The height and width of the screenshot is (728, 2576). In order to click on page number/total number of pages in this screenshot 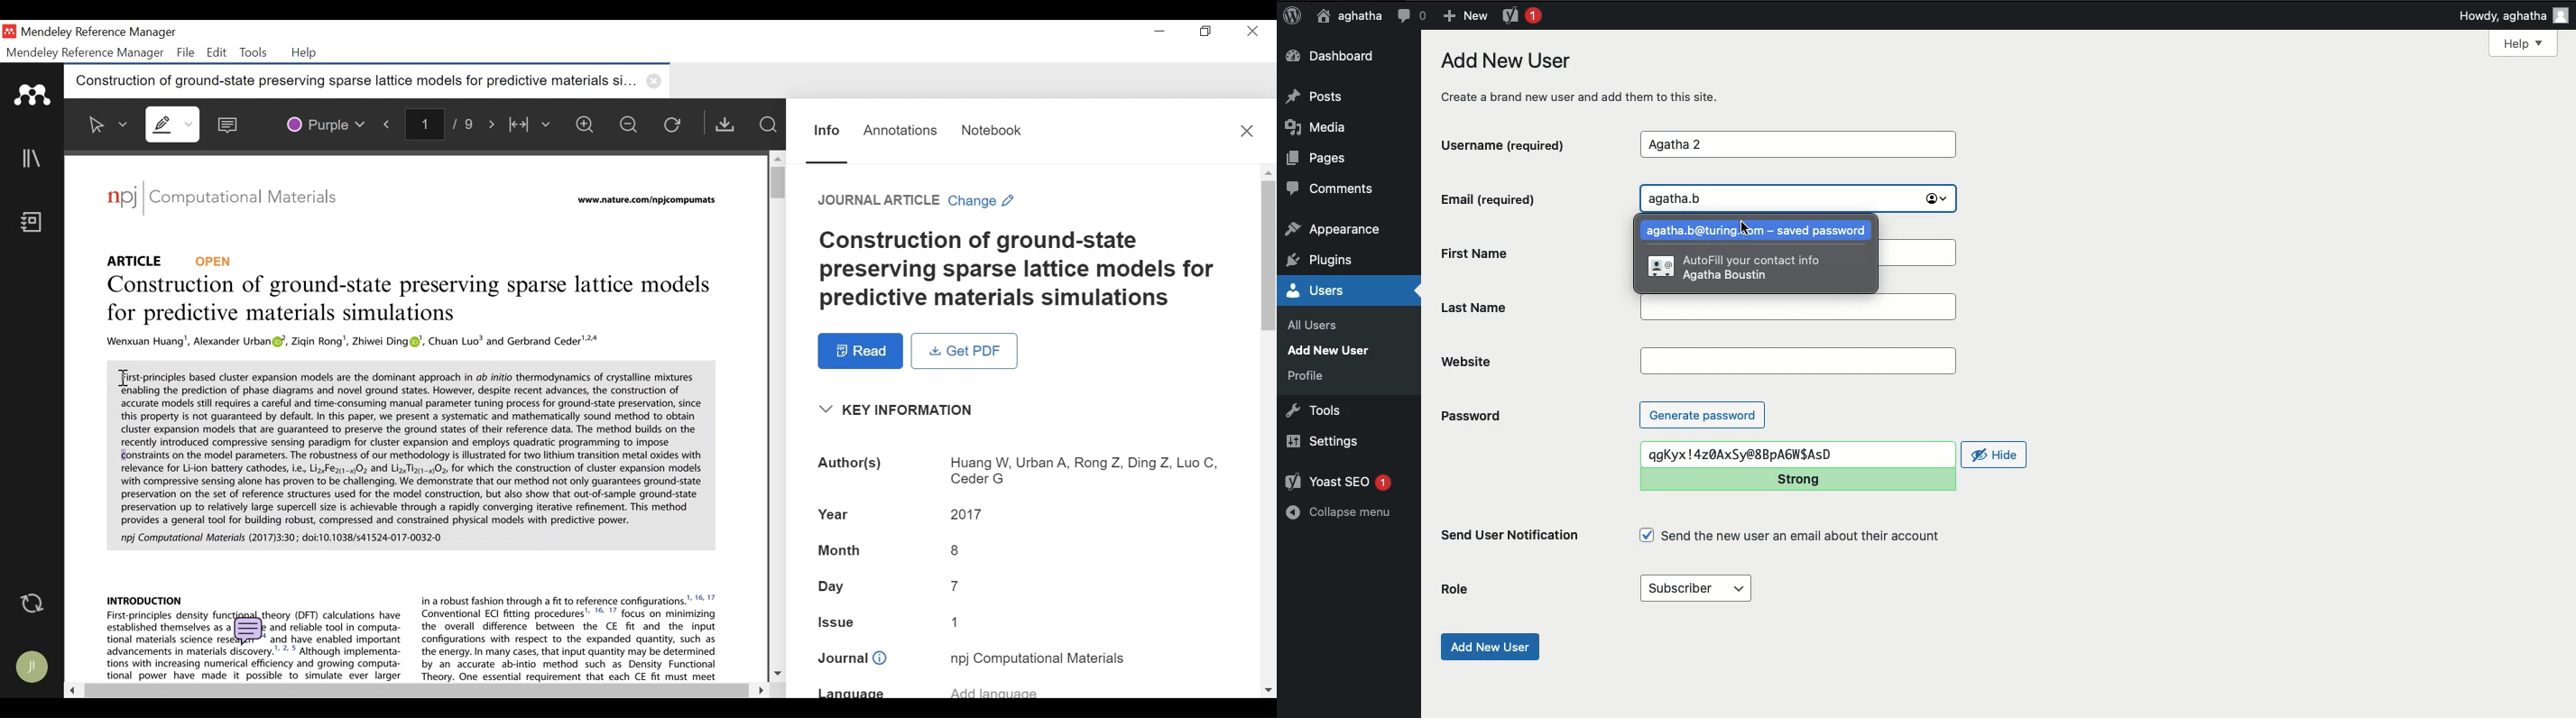, I will do `click(444, 123)`.